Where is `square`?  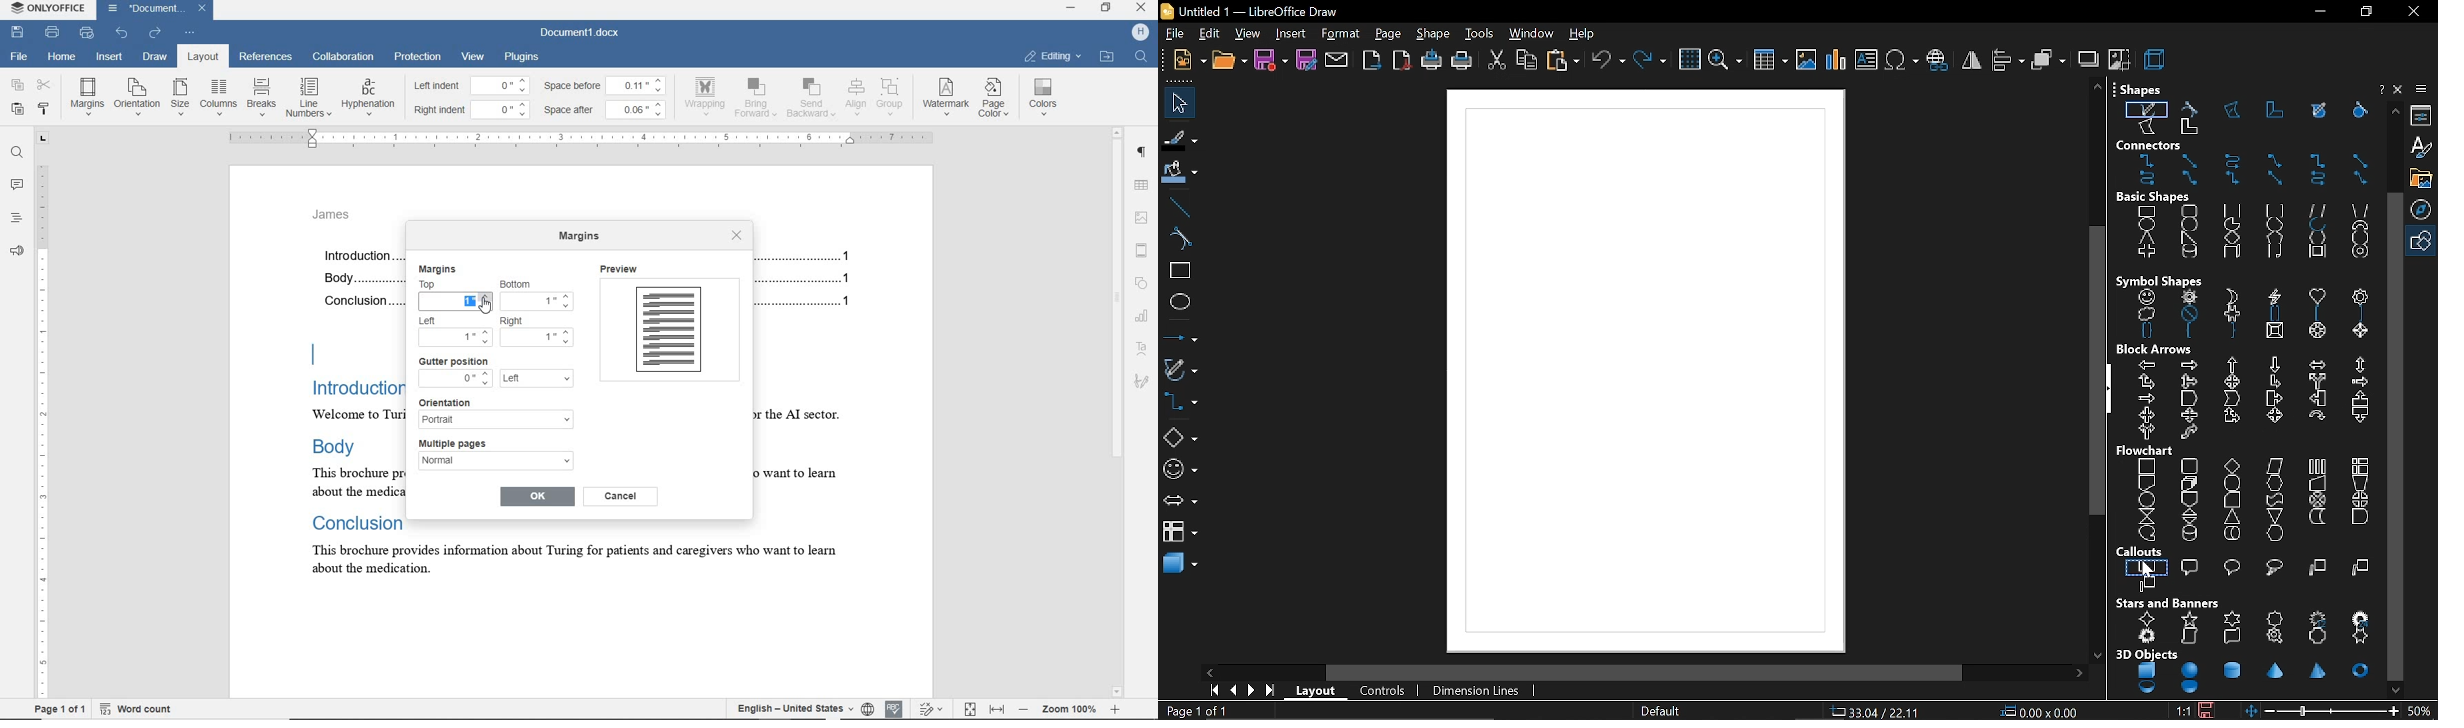
square is located at coordinates (2232, 211).